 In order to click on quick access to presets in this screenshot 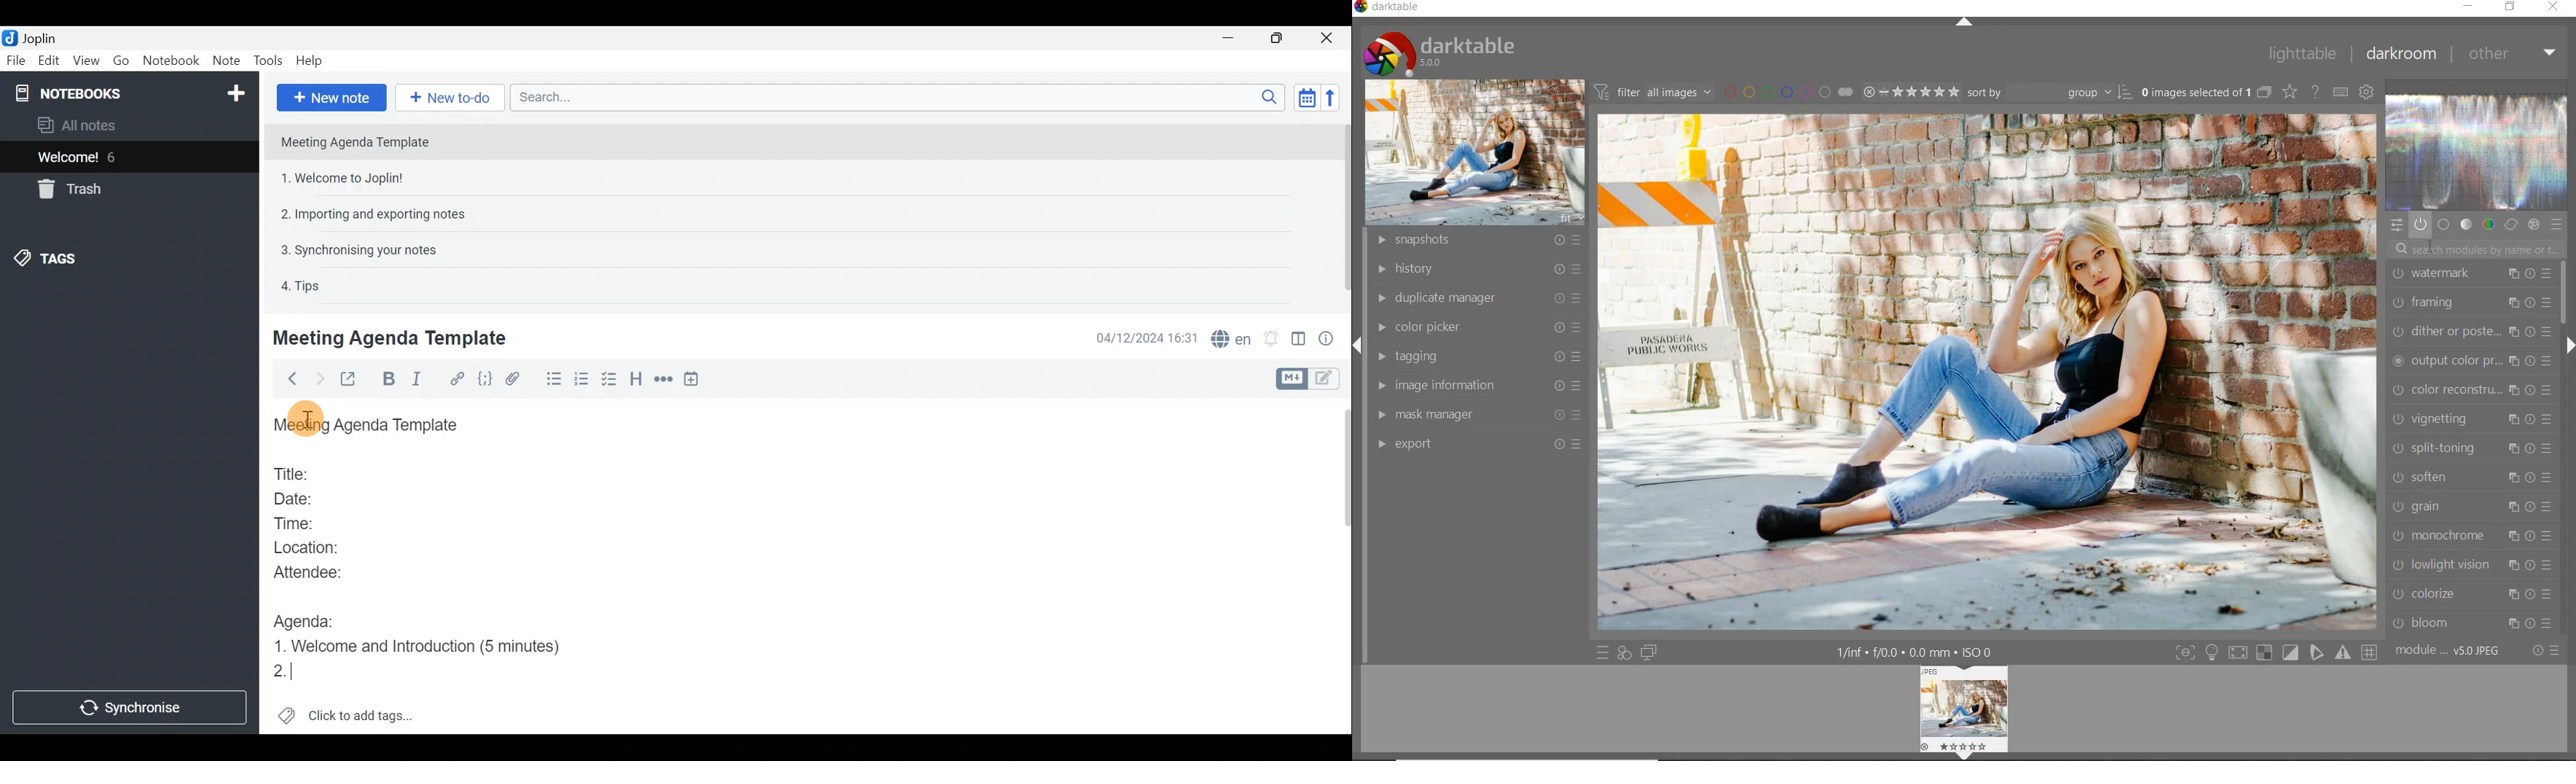, I will do `click(1603, 653)`.